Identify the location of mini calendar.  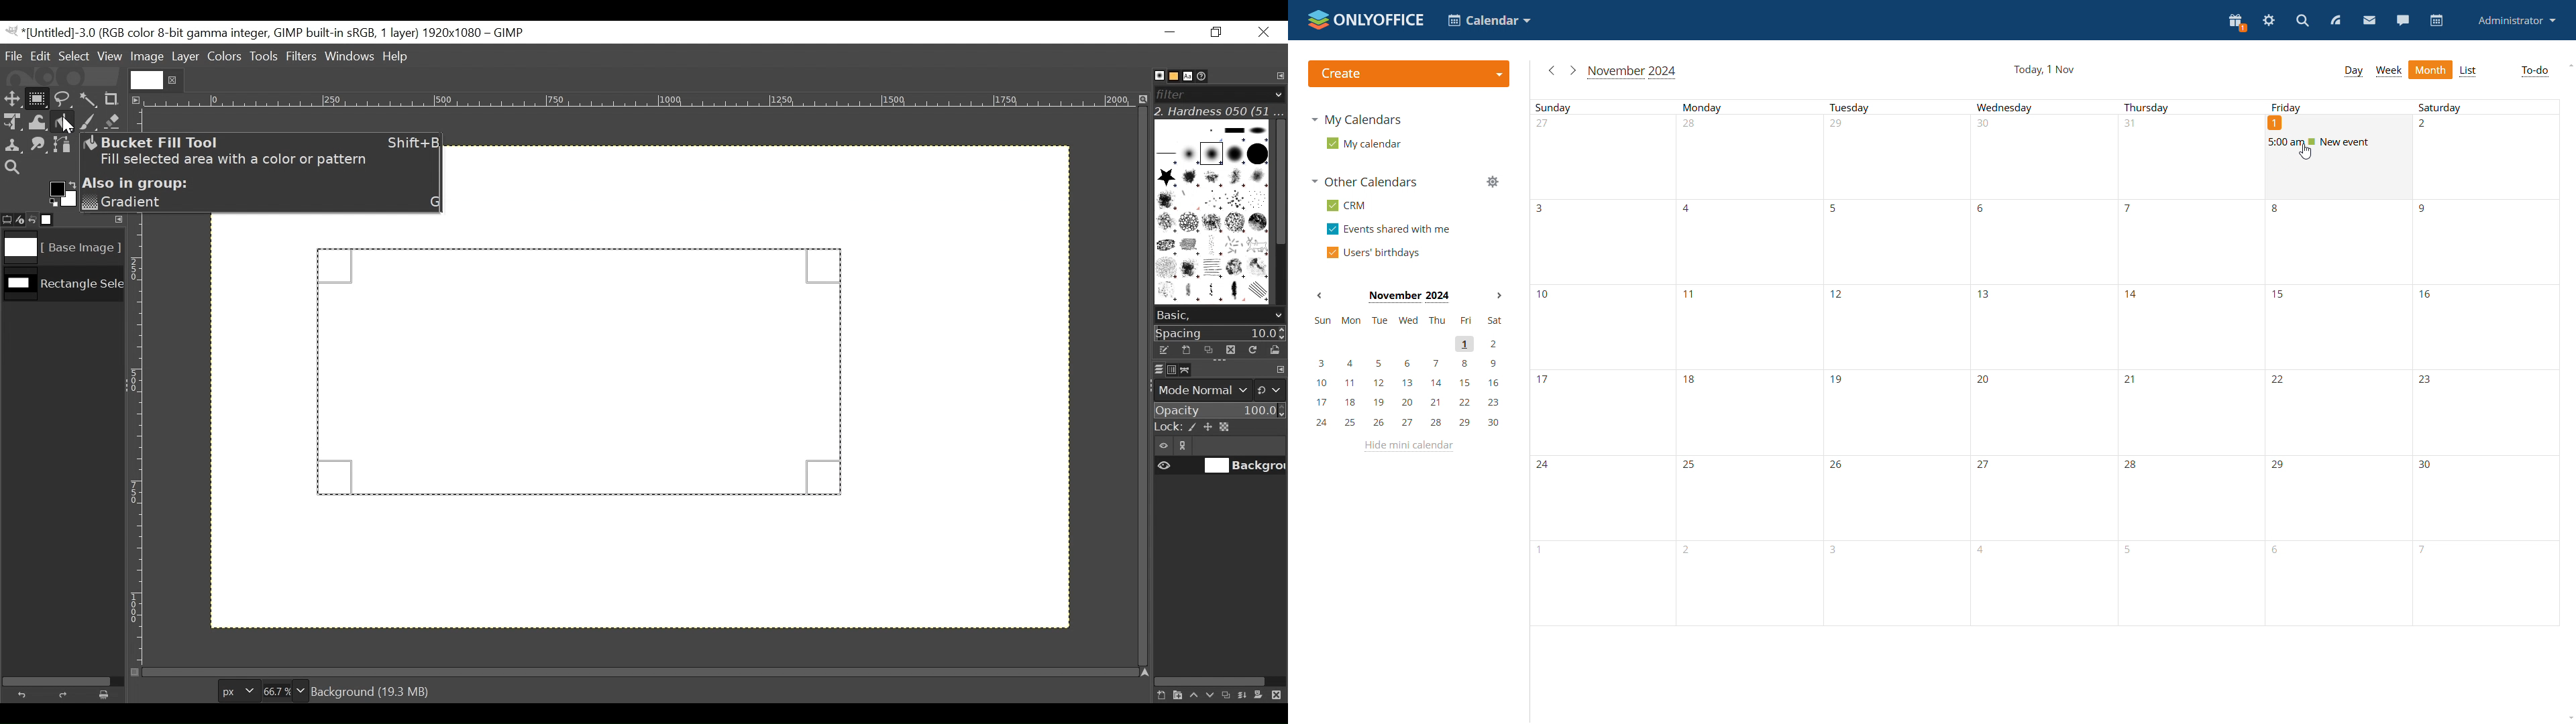
(1407, 371).